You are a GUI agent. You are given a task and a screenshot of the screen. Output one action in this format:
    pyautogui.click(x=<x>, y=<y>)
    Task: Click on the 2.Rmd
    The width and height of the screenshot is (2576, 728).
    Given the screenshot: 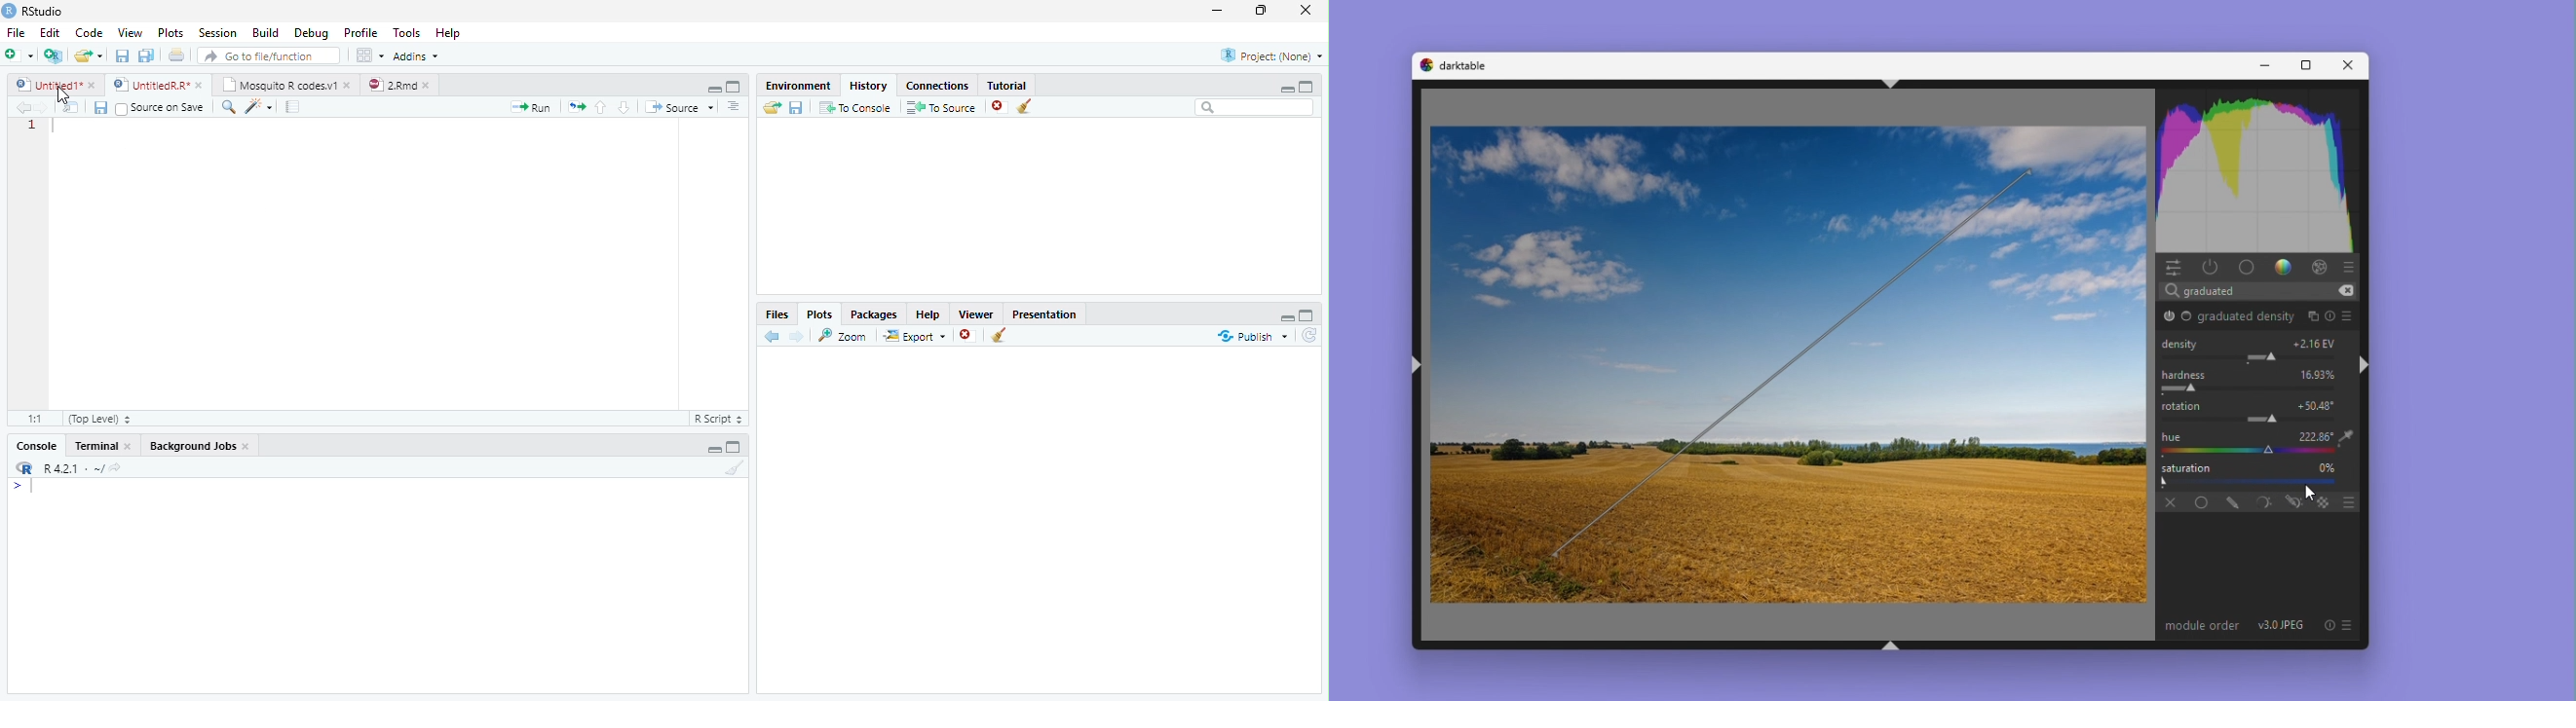 What is the action you would take?
    pyautogui.click(x=399, y=85)
    